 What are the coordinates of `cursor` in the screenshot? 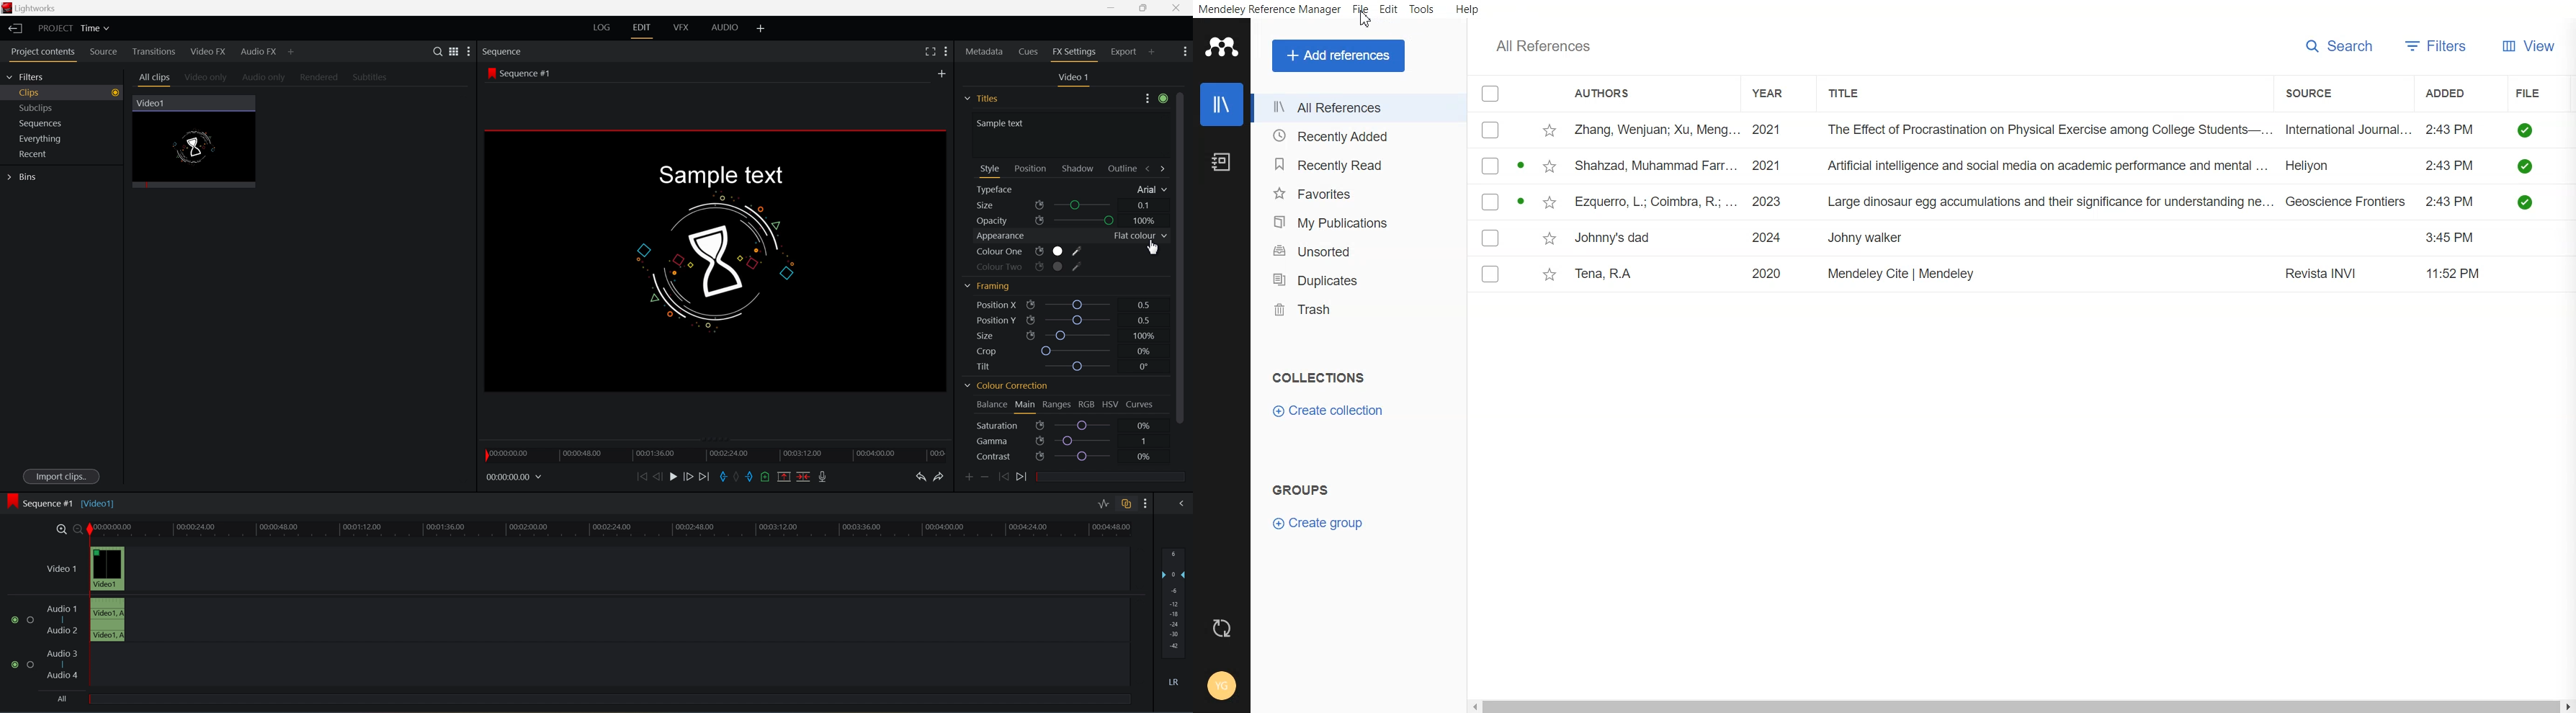 It's located at (1151, 248).